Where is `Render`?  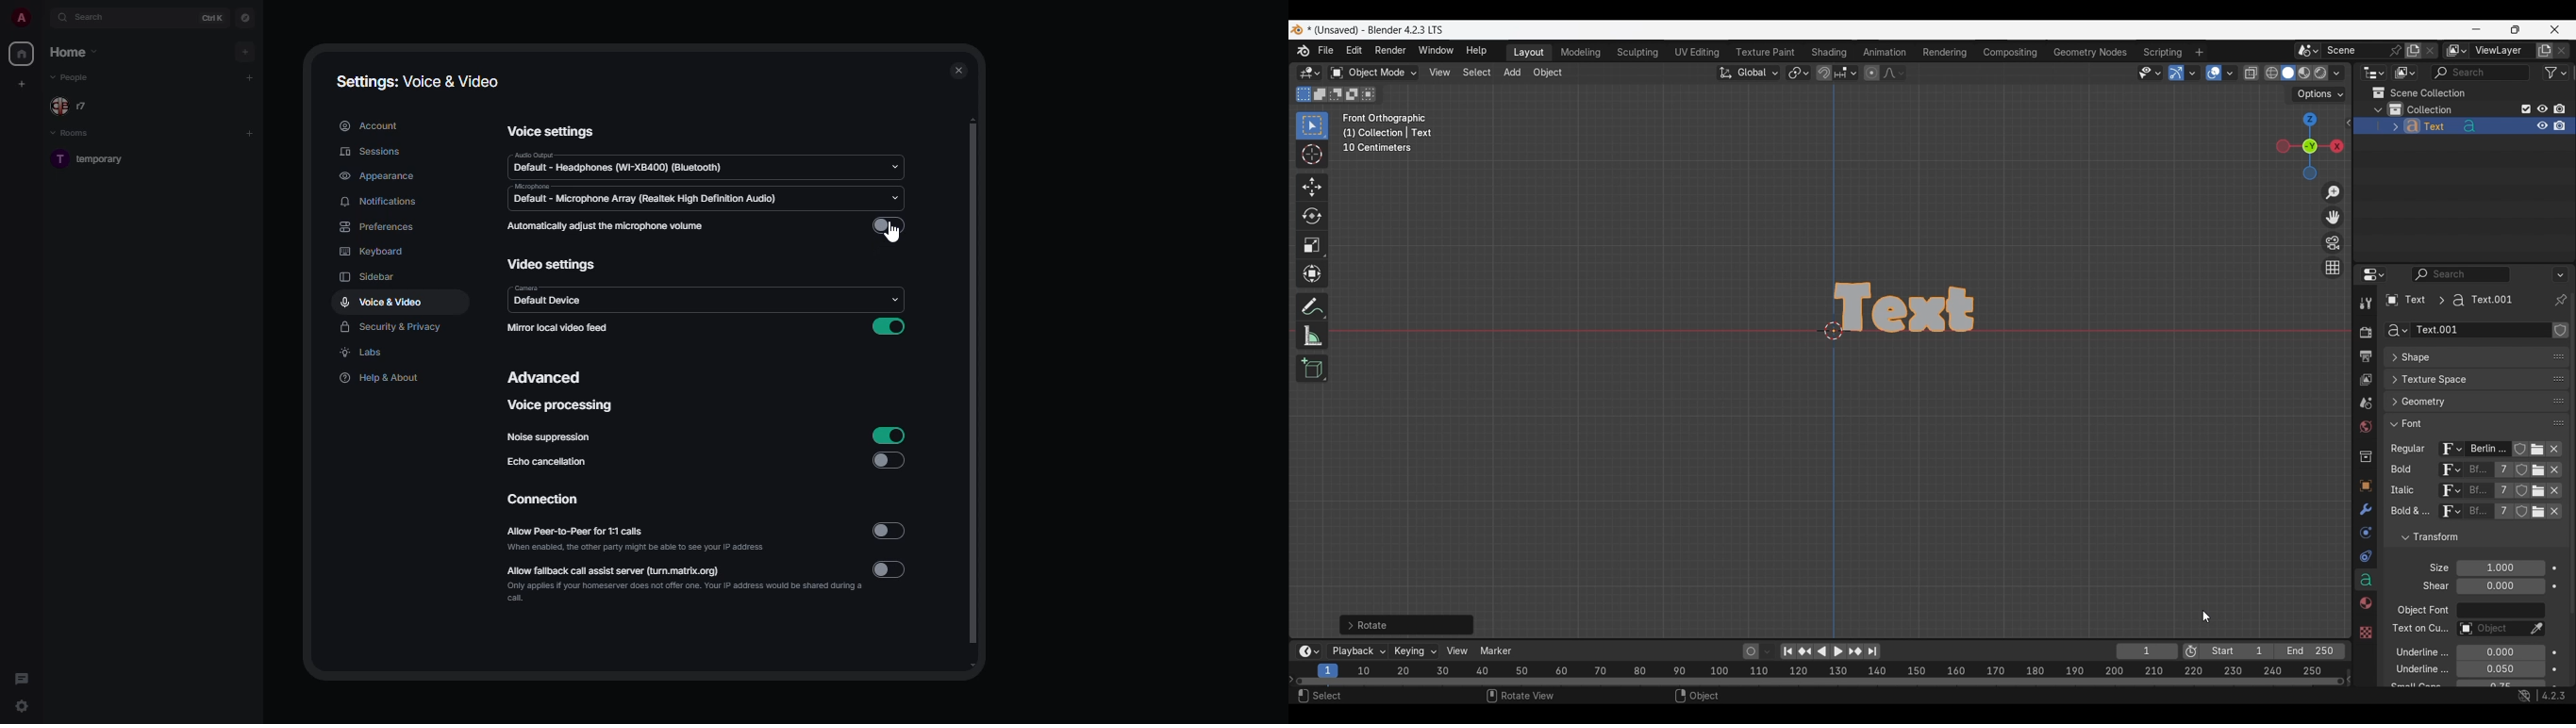 Render is located at coordinates (2365, 332).